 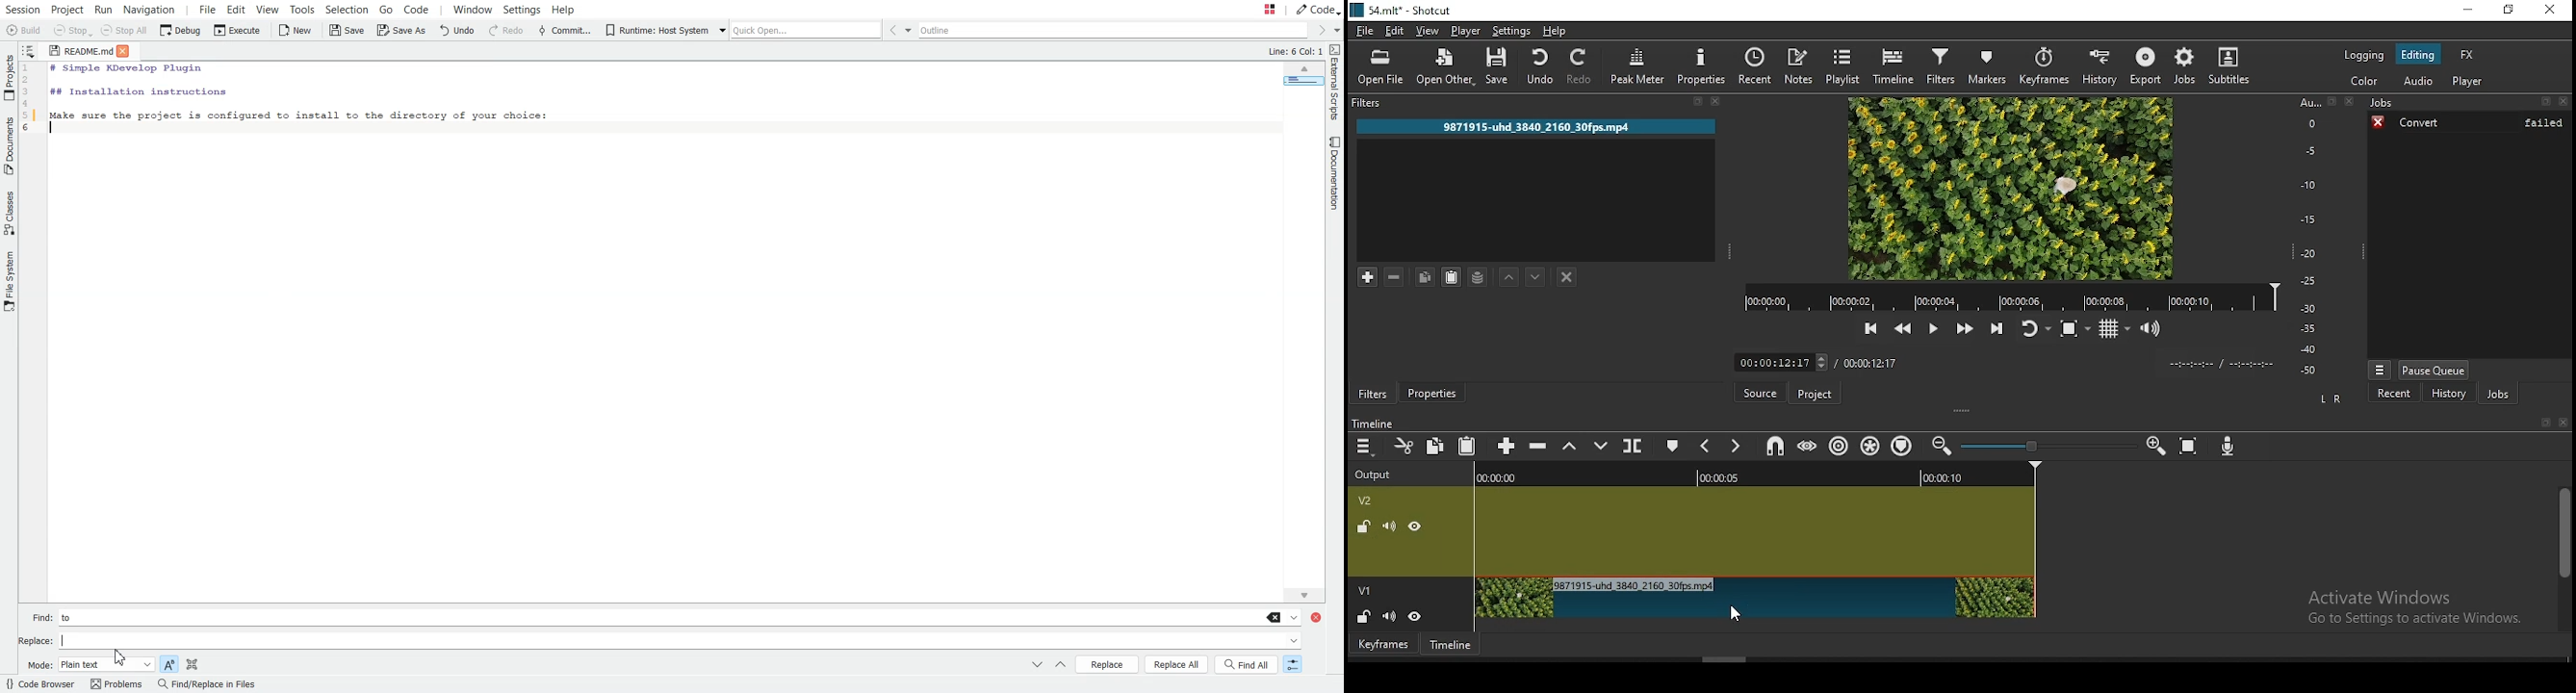 I want to click on play quickly backwards, so click(x=1904, y=329).